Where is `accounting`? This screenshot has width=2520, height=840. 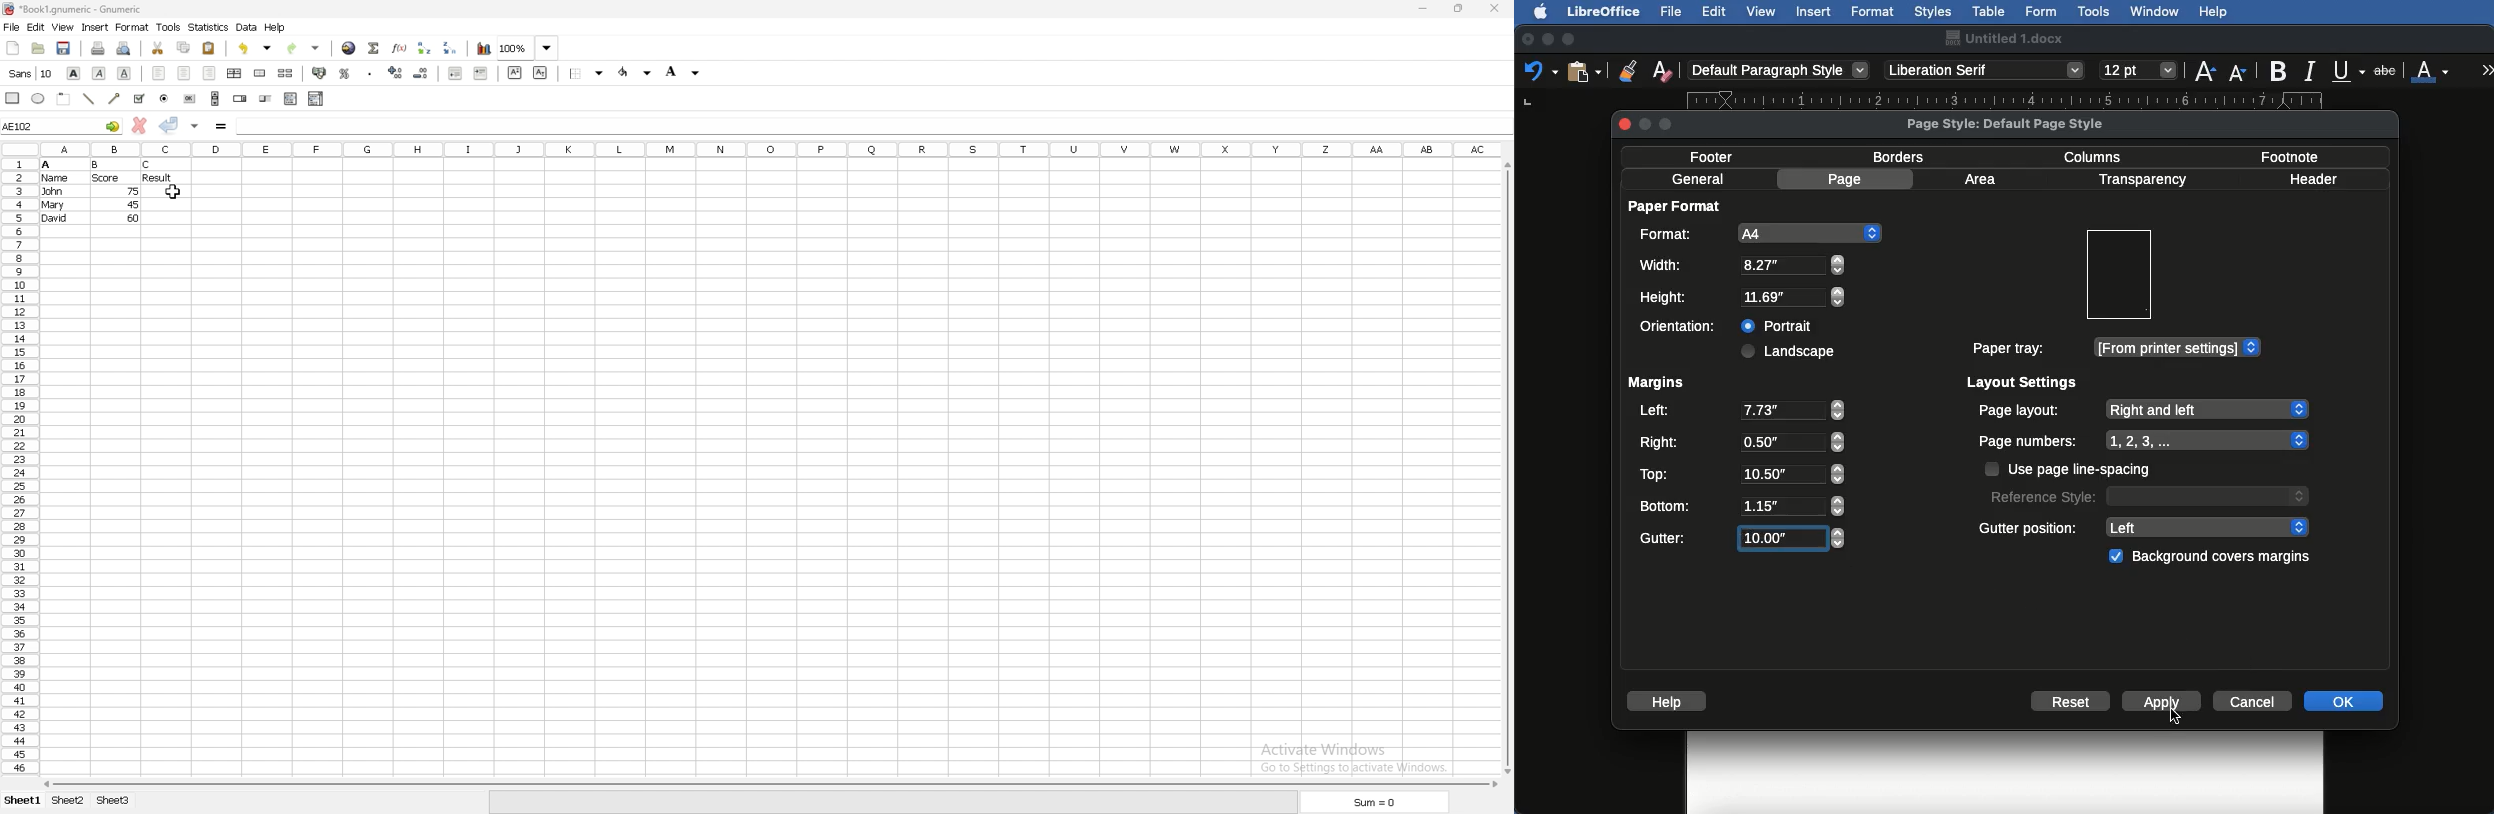
accounting is located at coordinates (319, 73).